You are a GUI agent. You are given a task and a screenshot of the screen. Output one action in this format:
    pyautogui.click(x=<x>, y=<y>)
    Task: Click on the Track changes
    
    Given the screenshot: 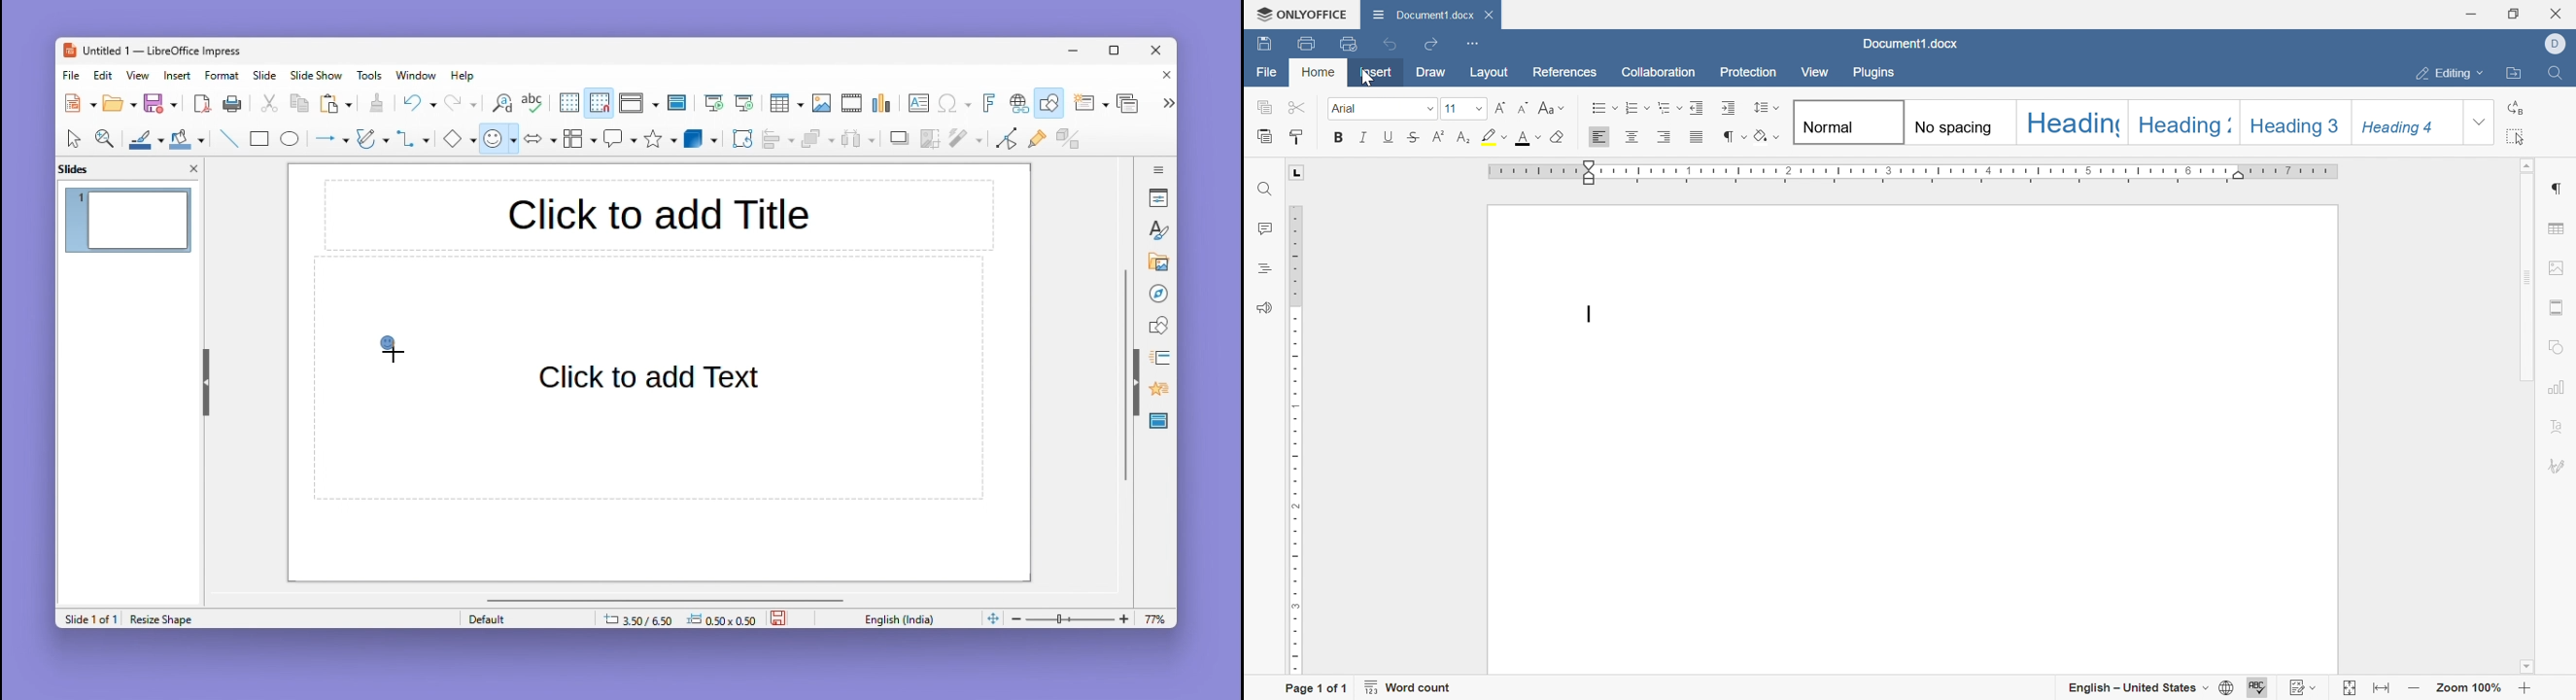 What is the action you would take?
    pyautogui.click(x=2293, y=687)
    